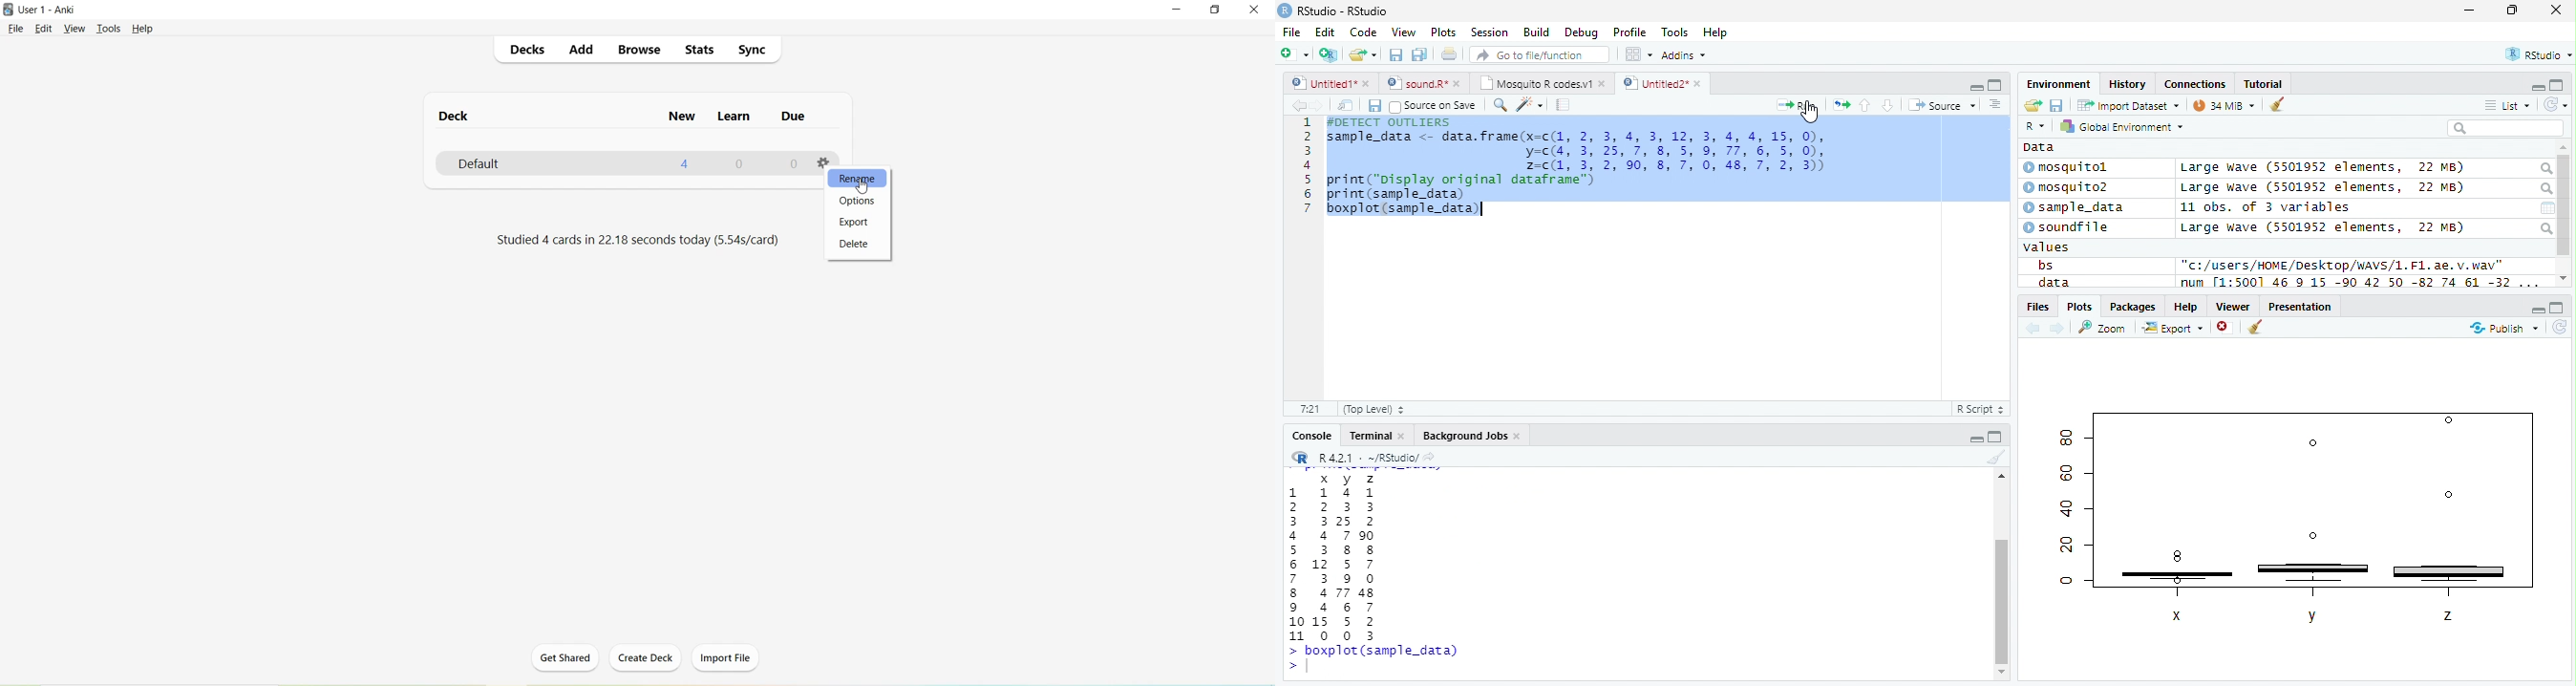 This screenshot has width=2576, height=700. What do you see at coordinates (1579, 167) in the screenshot?
I see `SEETECY ONTLIERS

sample_data <- data.frame(x—c(1, 2, 3, 4, 3, 12, 3, 4, 4, 15, 0),
y-c(4, 3, 25, 7, 8, 5, 9, 77, 6, 5, 0),
z=c(1, 3, 2, 9%, 8, 7, 0, 48, 7, 2, 3))

print("pisplay original dataframe™)

print (sample_data)

boxplot(sample_data)|` at bounding box center [1579, 167].